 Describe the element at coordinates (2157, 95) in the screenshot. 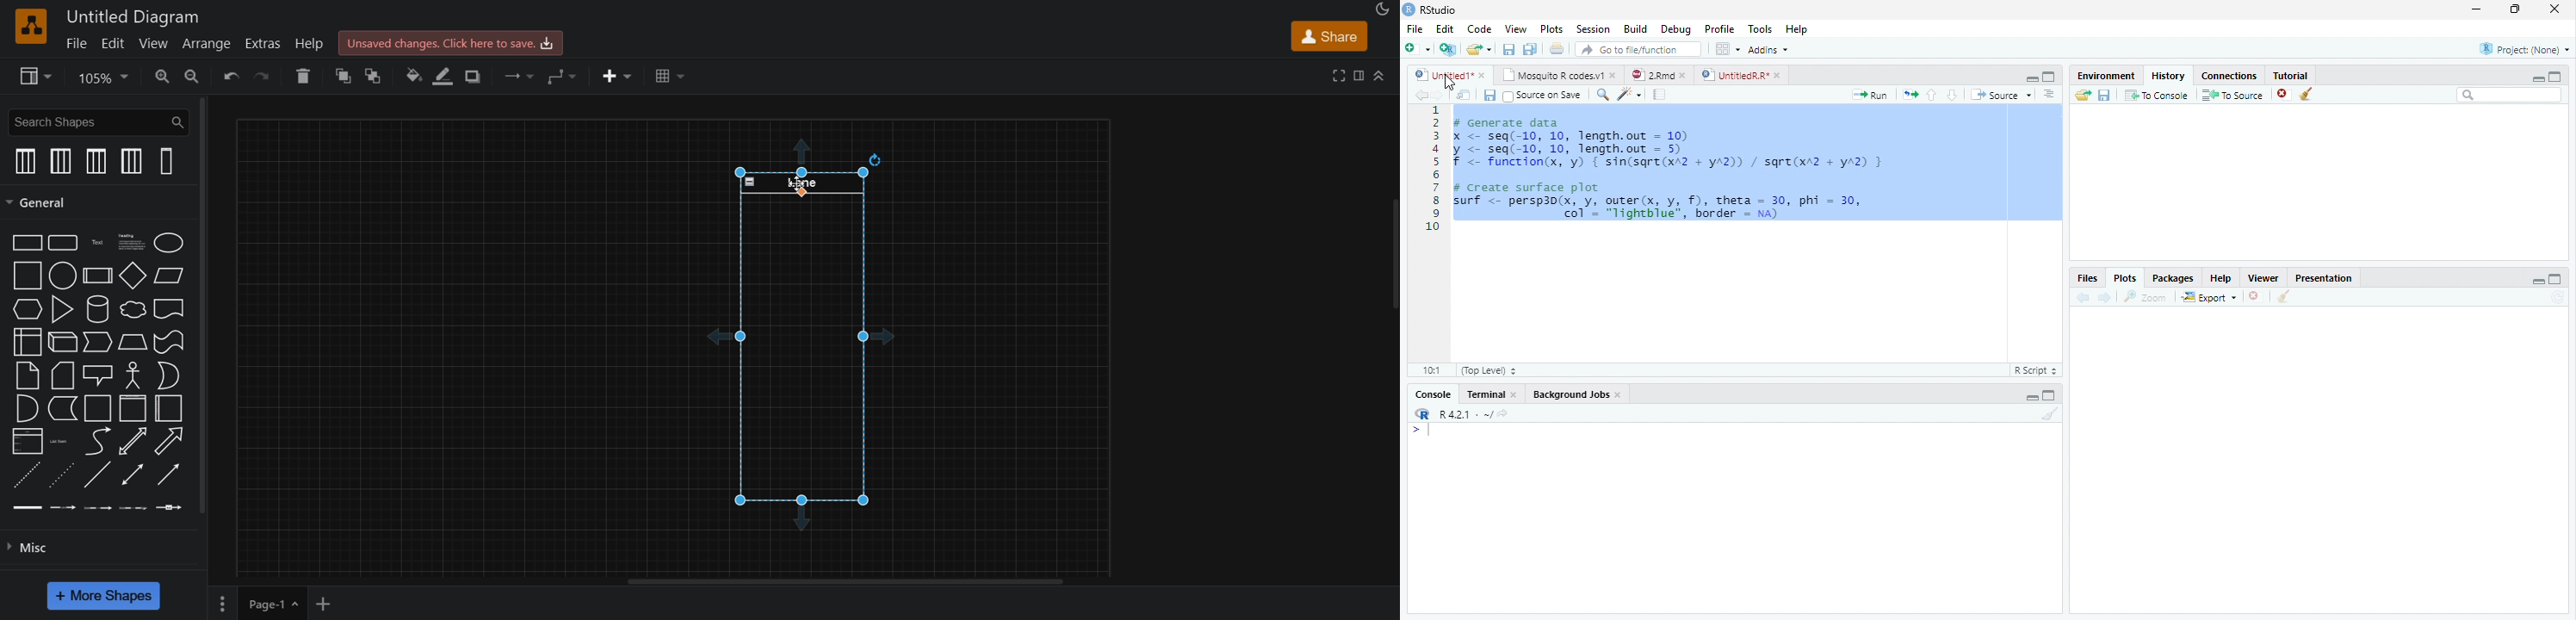

I see `To Console` at that location.